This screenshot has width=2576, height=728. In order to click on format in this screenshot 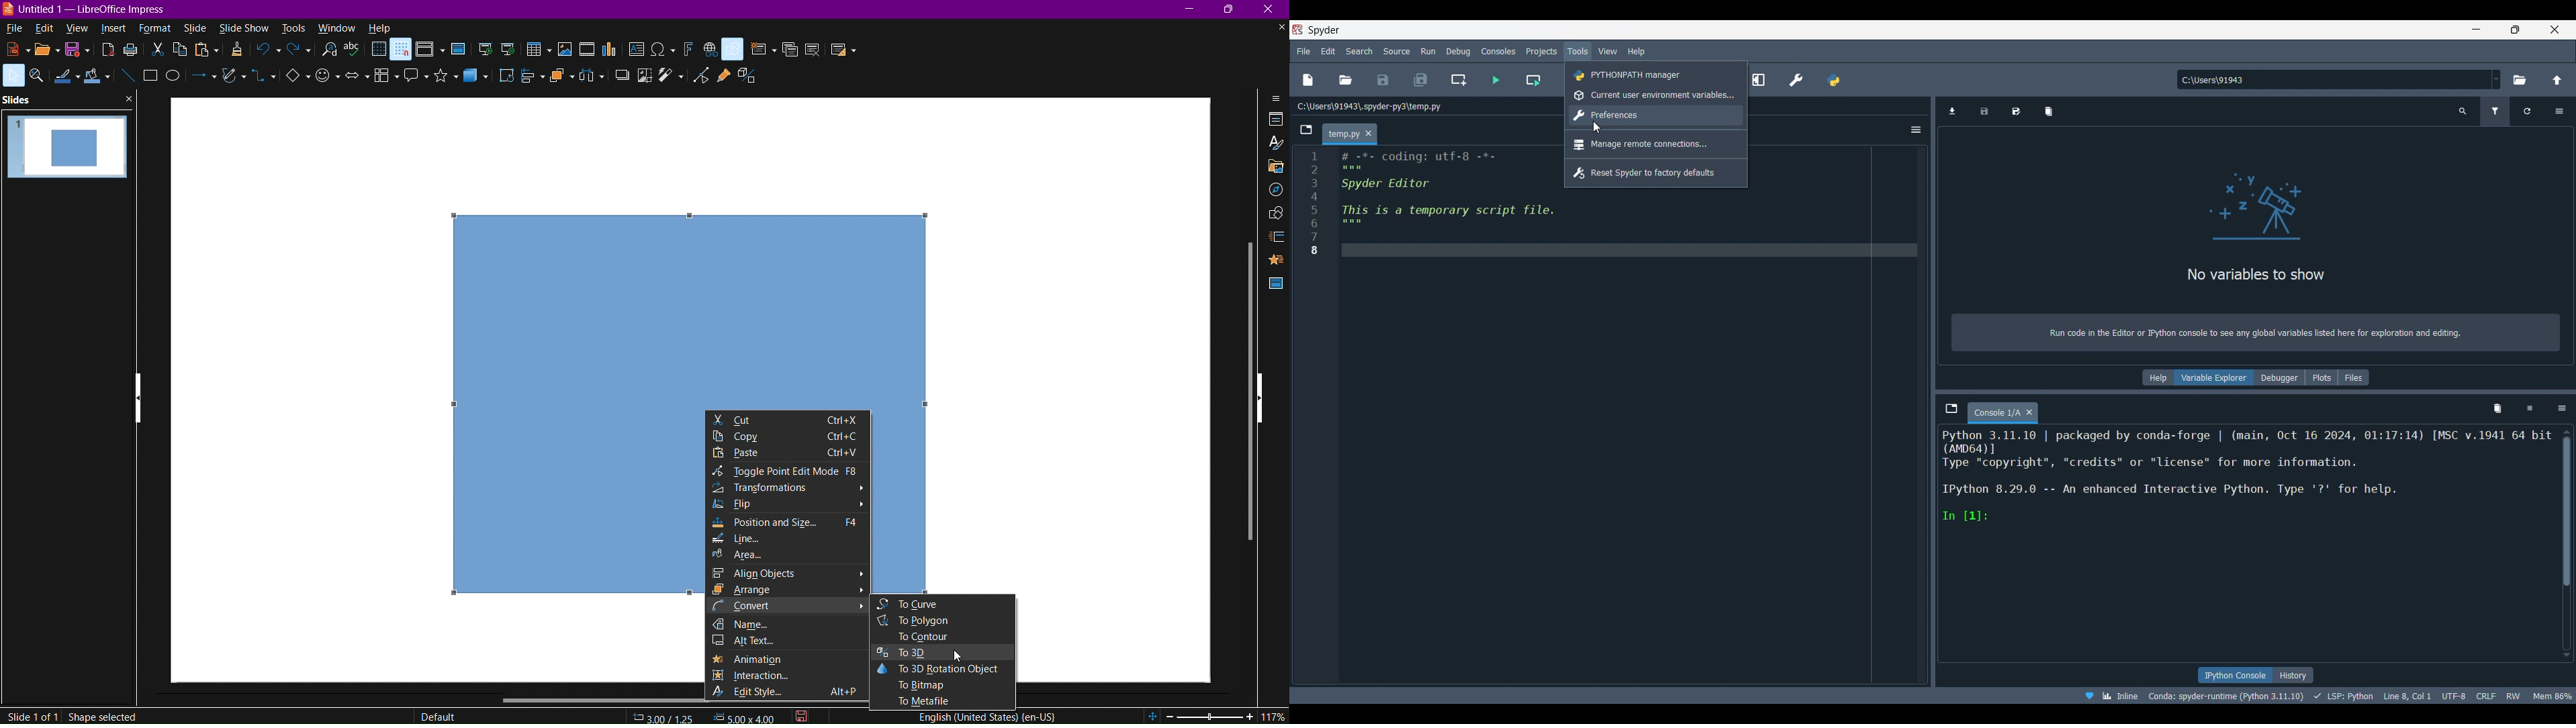, I will do `click(158, 28)`.